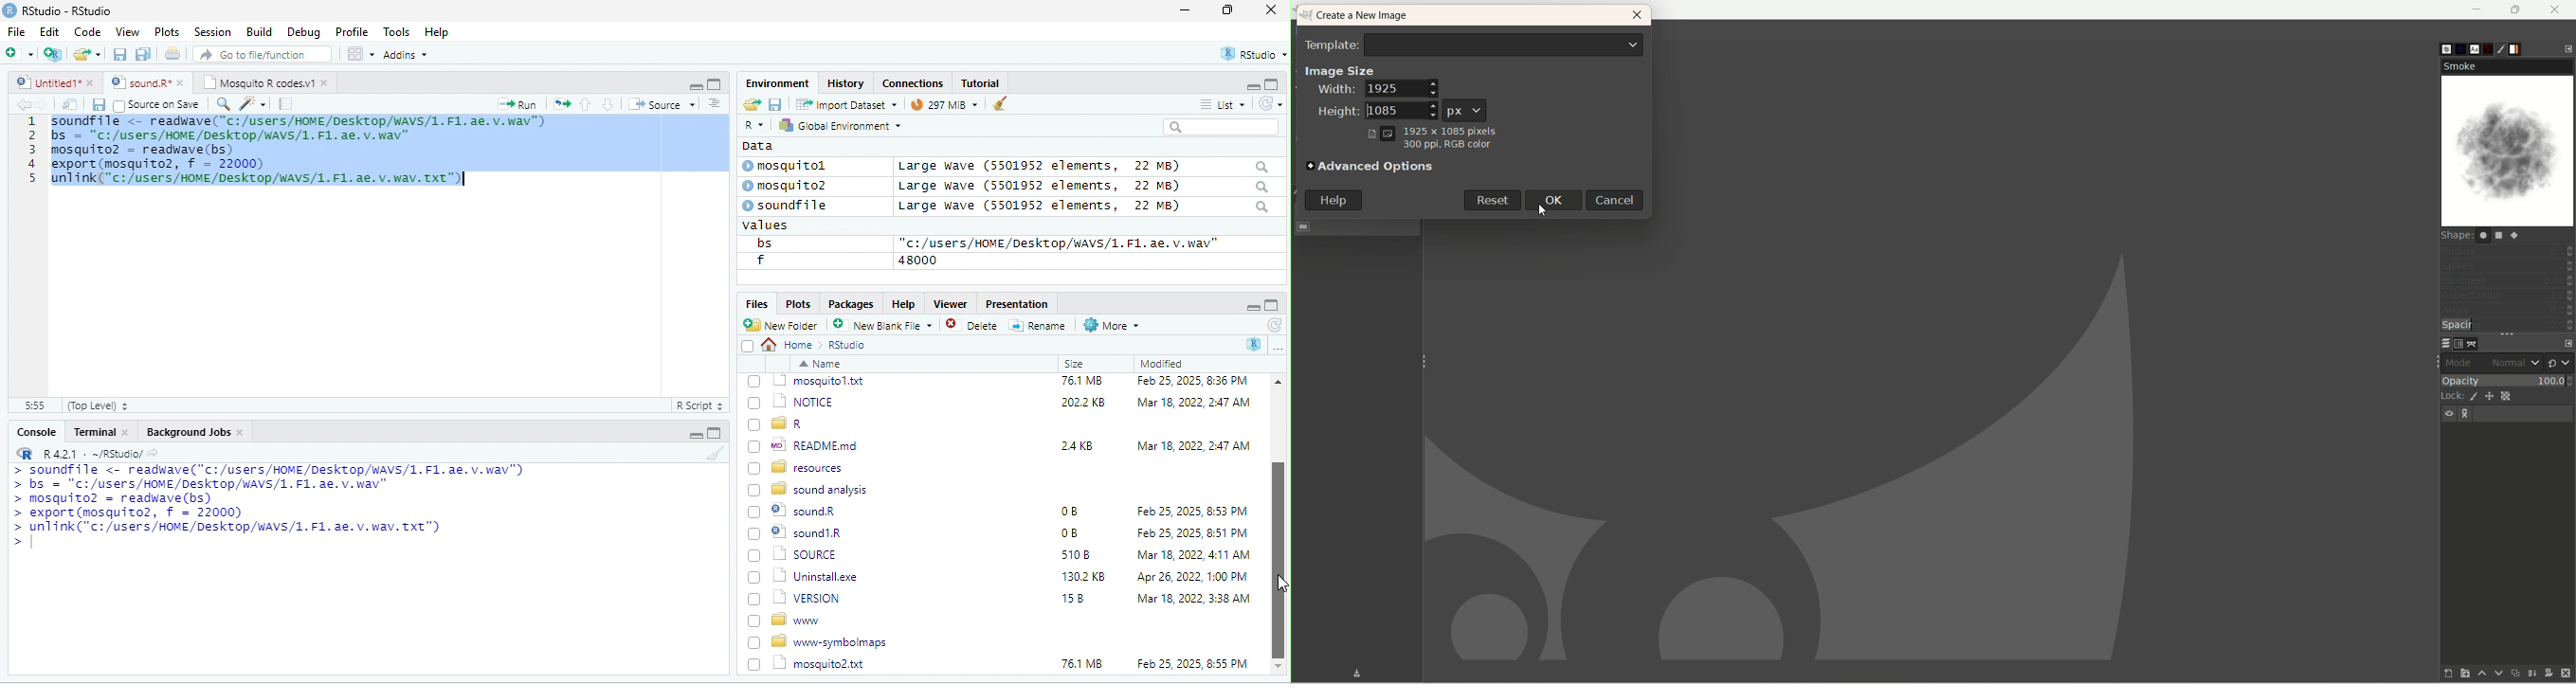 The width and height of the screenshot is (2576, 700). I want to click on a Ee mL aaa ee a oe LTE ETT a
> bs = "C:/users/HOME/DeskTop/wAVS/1. F1. ae. v. wav"
> mosquito? = readwave(bs)
> export (mosquito2, f = 22000)
> unlink("c:/users/HOME/Desktop/WAVS/1. F1. ae. v. wav. Txt")
>, so click(299, 525).